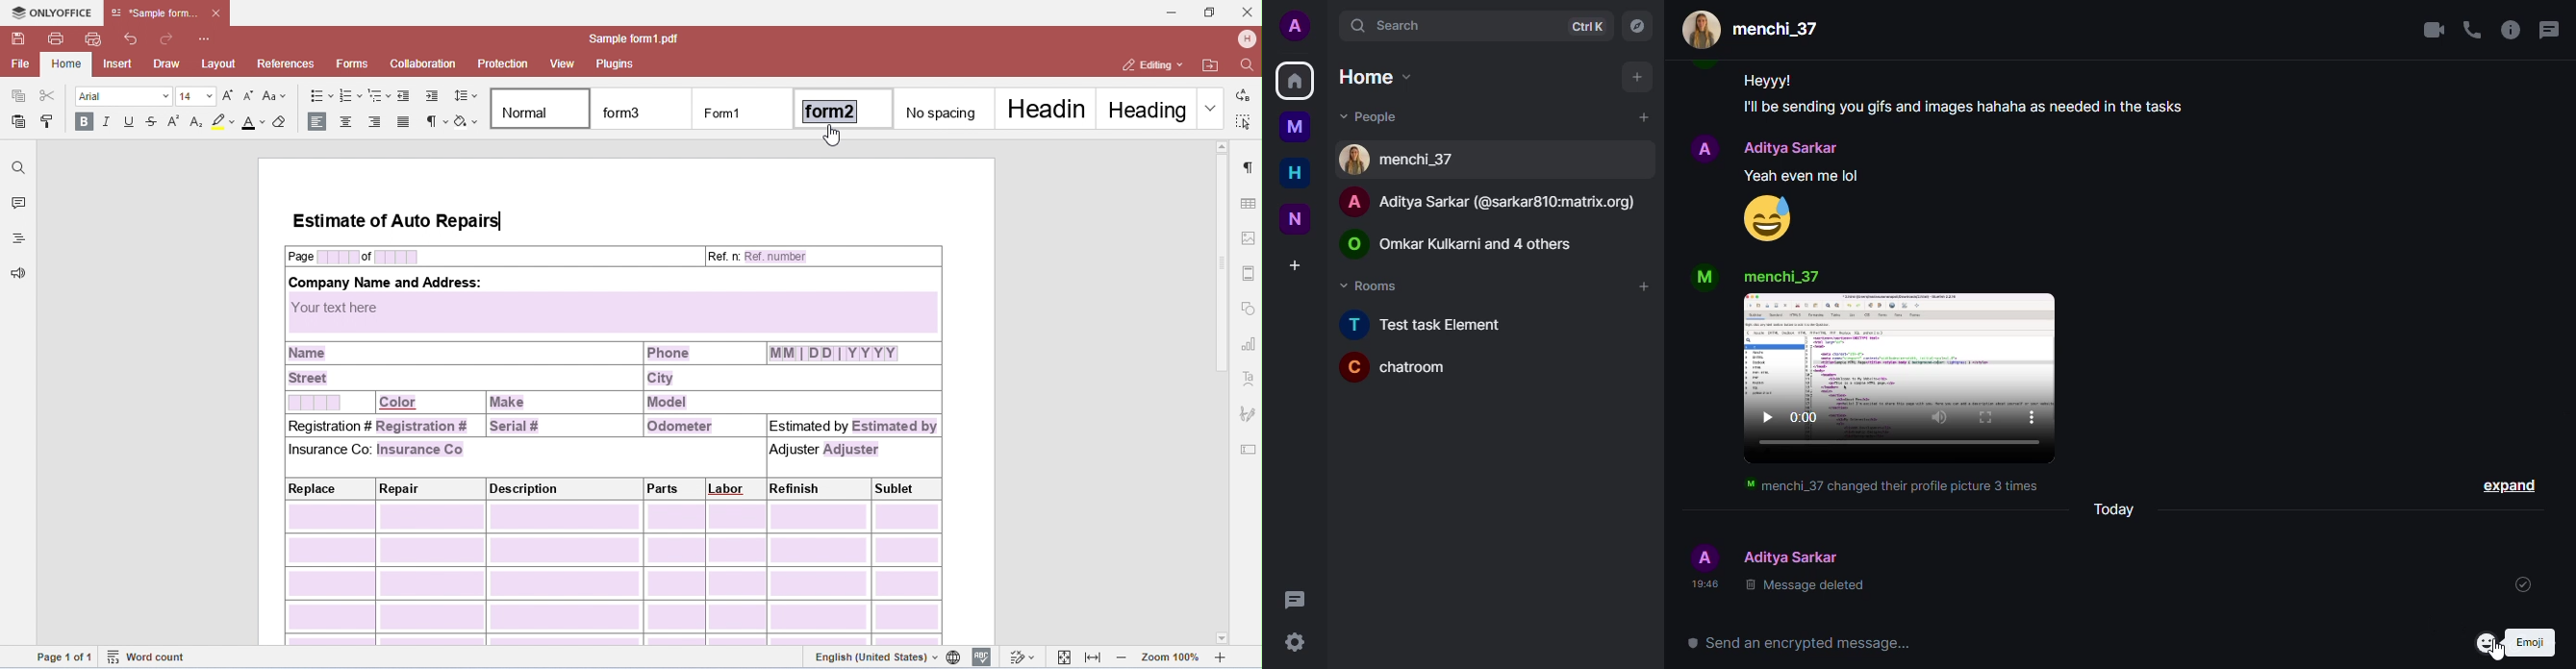 The image size is (2576, 672). I want to click on emoji, so click(1767, 218).